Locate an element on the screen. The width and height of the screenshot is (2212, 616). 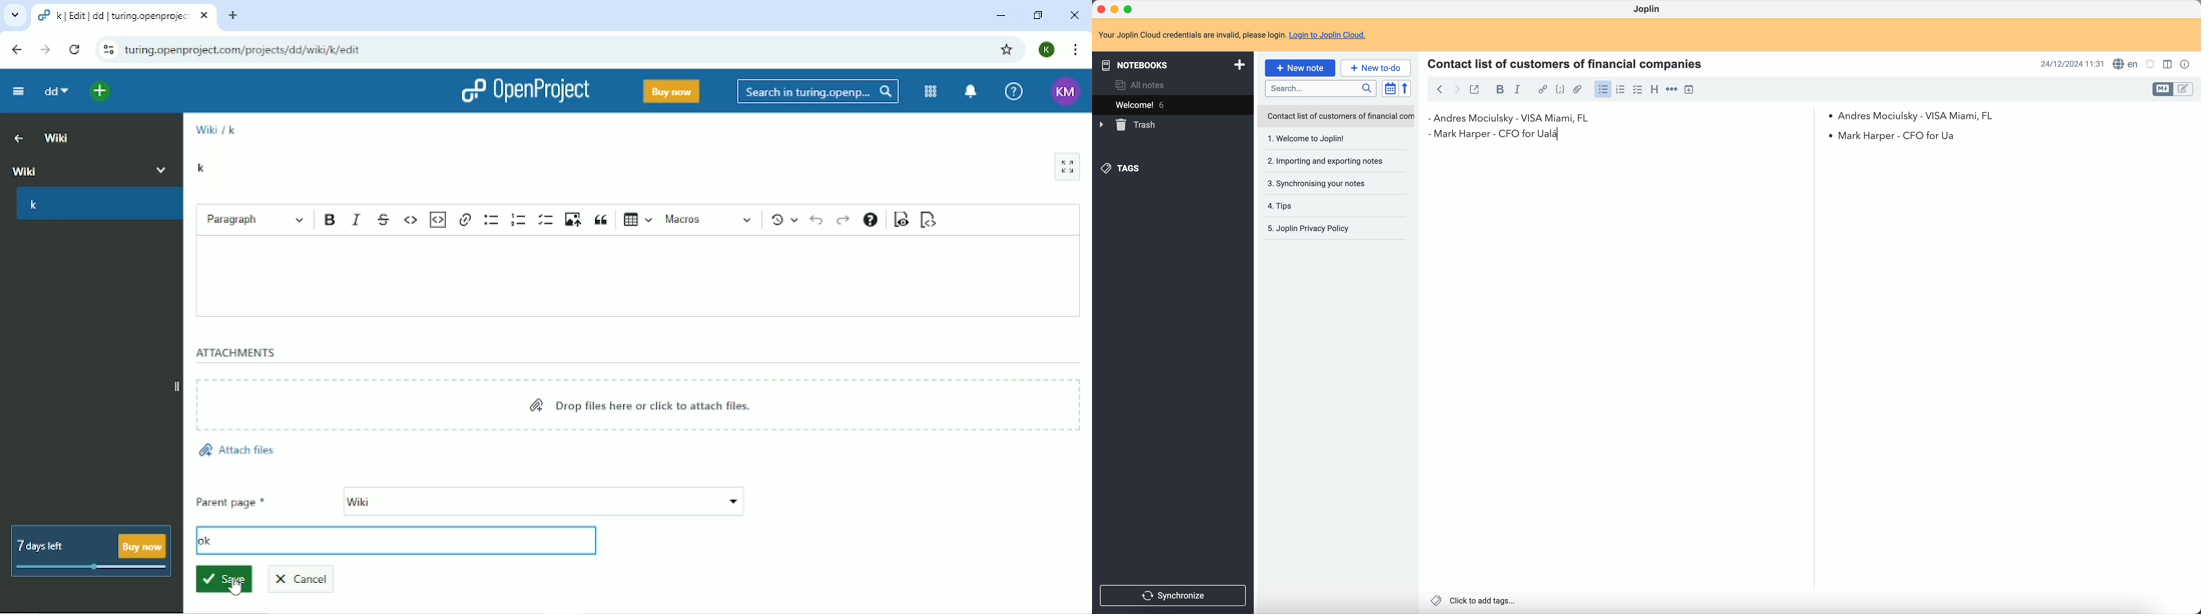
Mark Harper is located at coordinates (1696, 134).